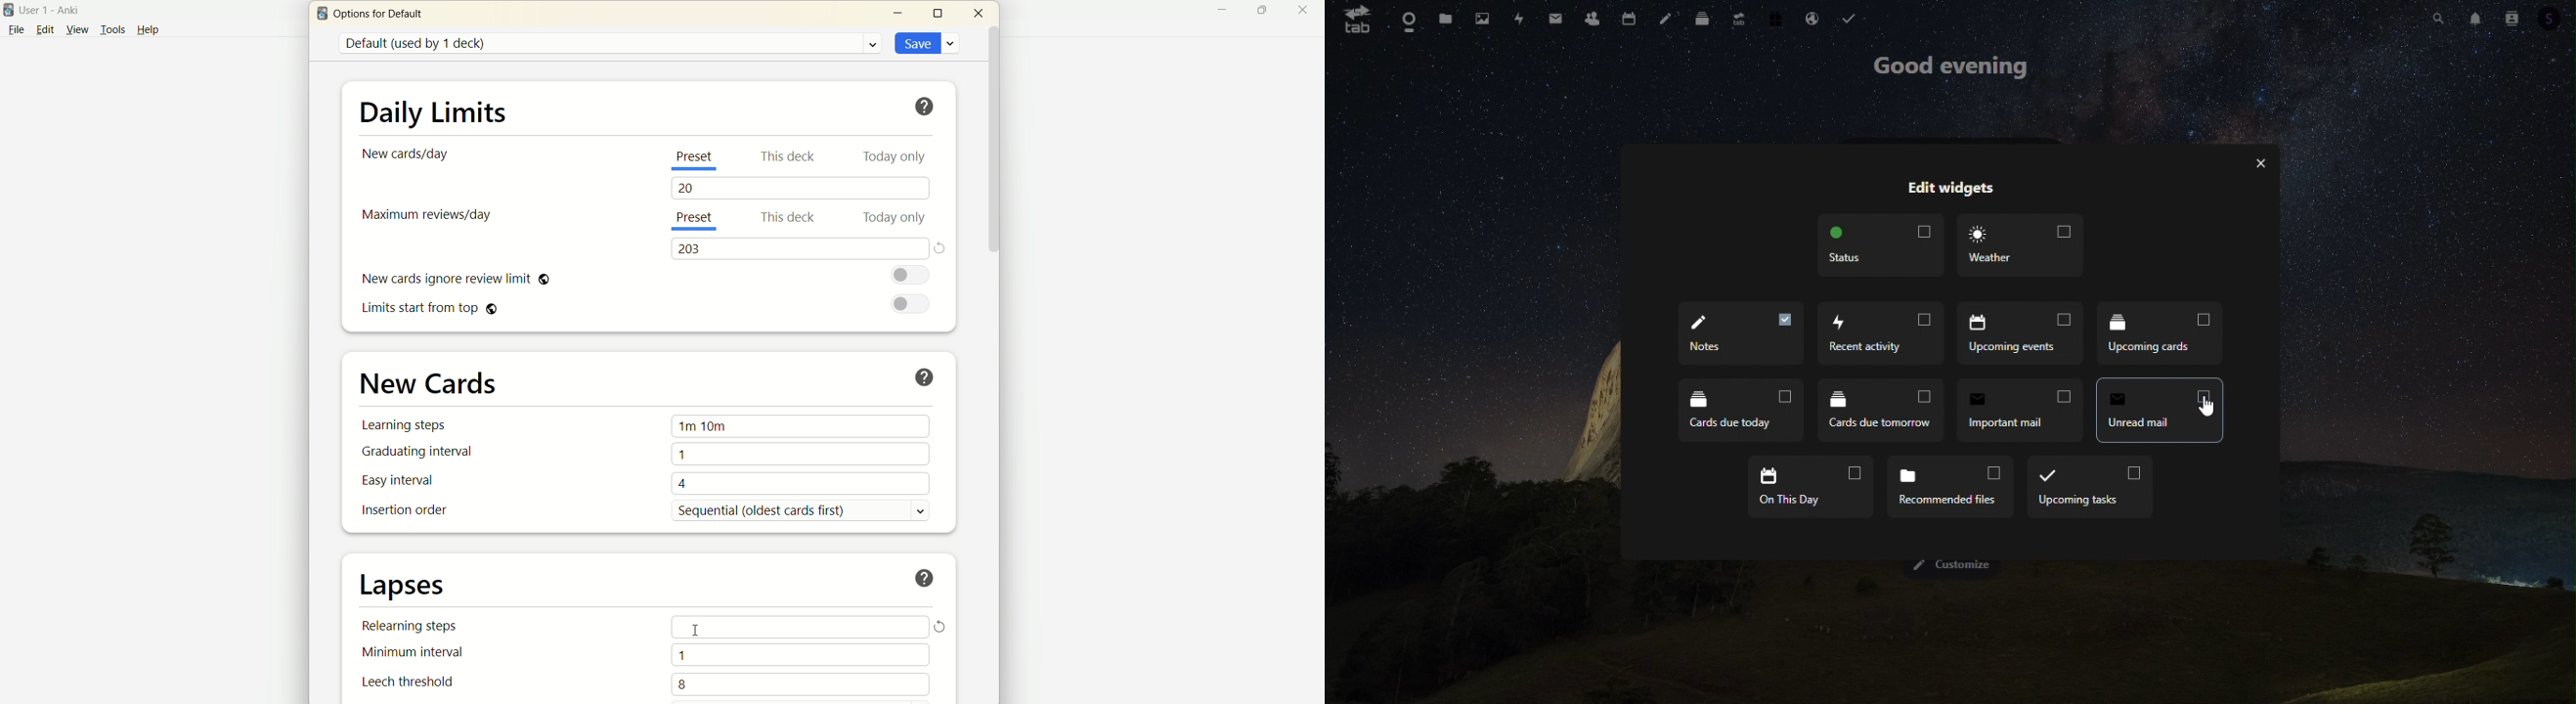 The height and width of the screenshot is (728, 2576). I want to click on Edit widgets, so click(1953, 189).